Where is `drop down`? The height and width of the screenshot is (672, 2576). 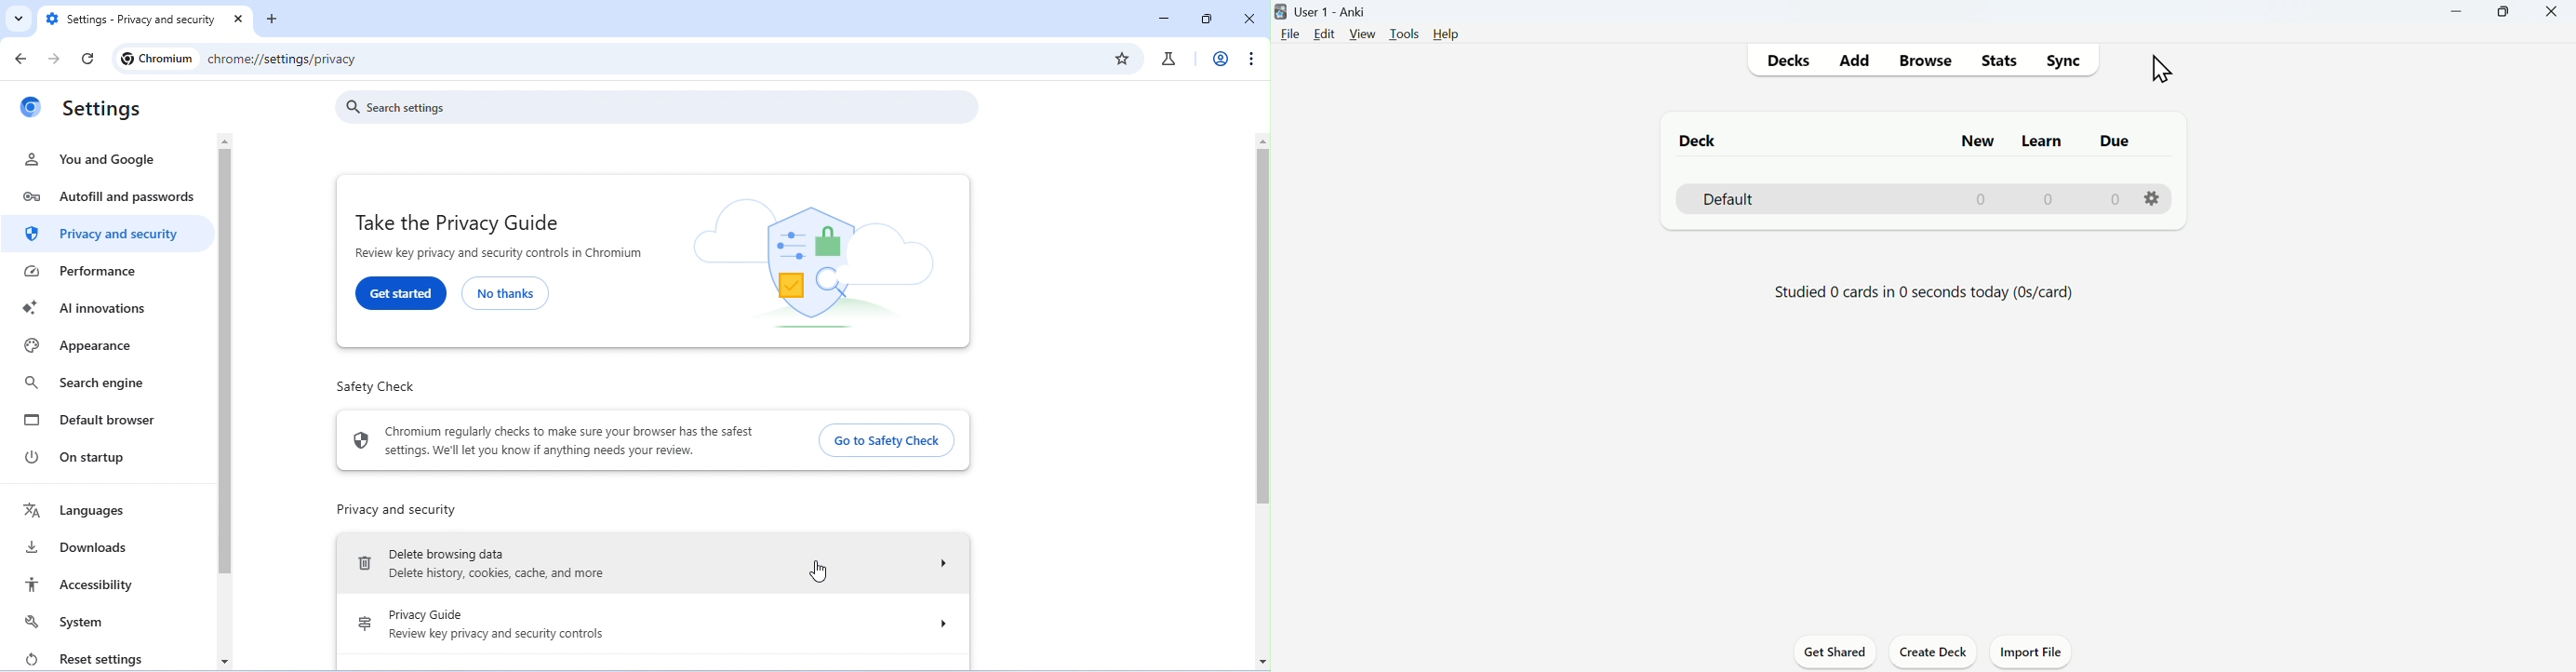
drop down is located at coordinates (933, 624).